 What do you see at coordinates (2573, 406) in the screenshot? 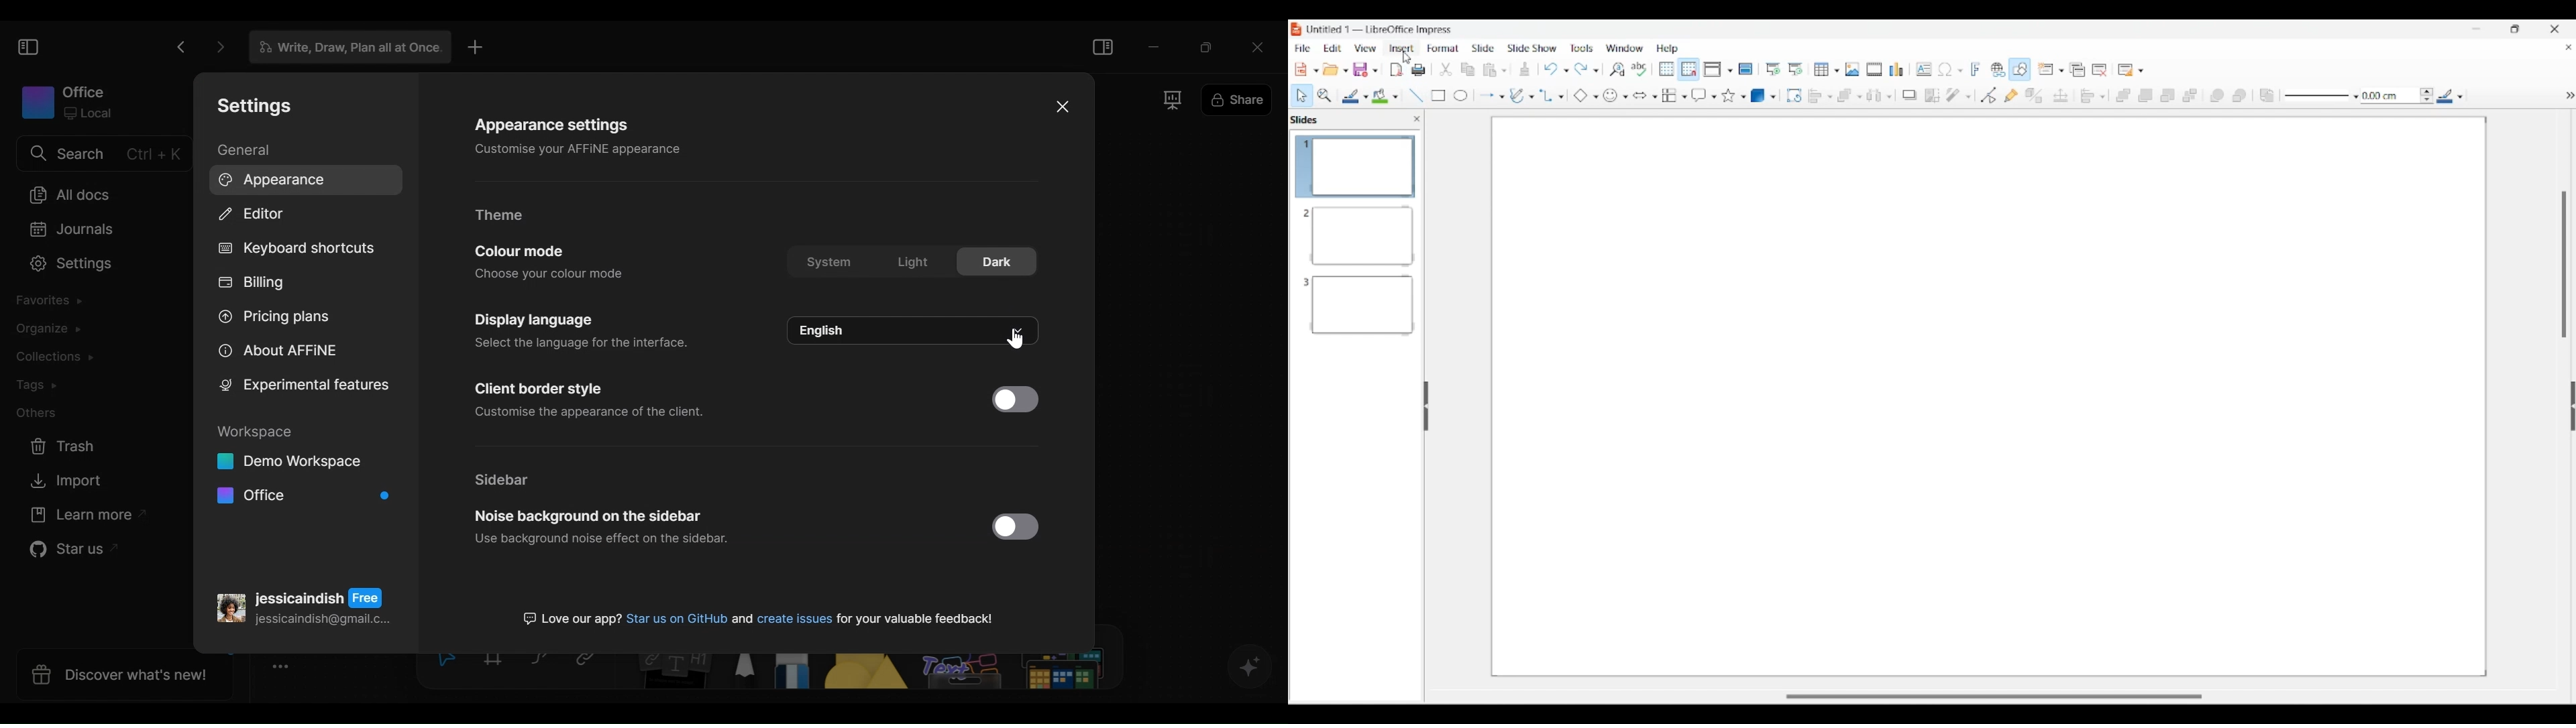
I see `Show right panel` at bounding box center [2573, 406].